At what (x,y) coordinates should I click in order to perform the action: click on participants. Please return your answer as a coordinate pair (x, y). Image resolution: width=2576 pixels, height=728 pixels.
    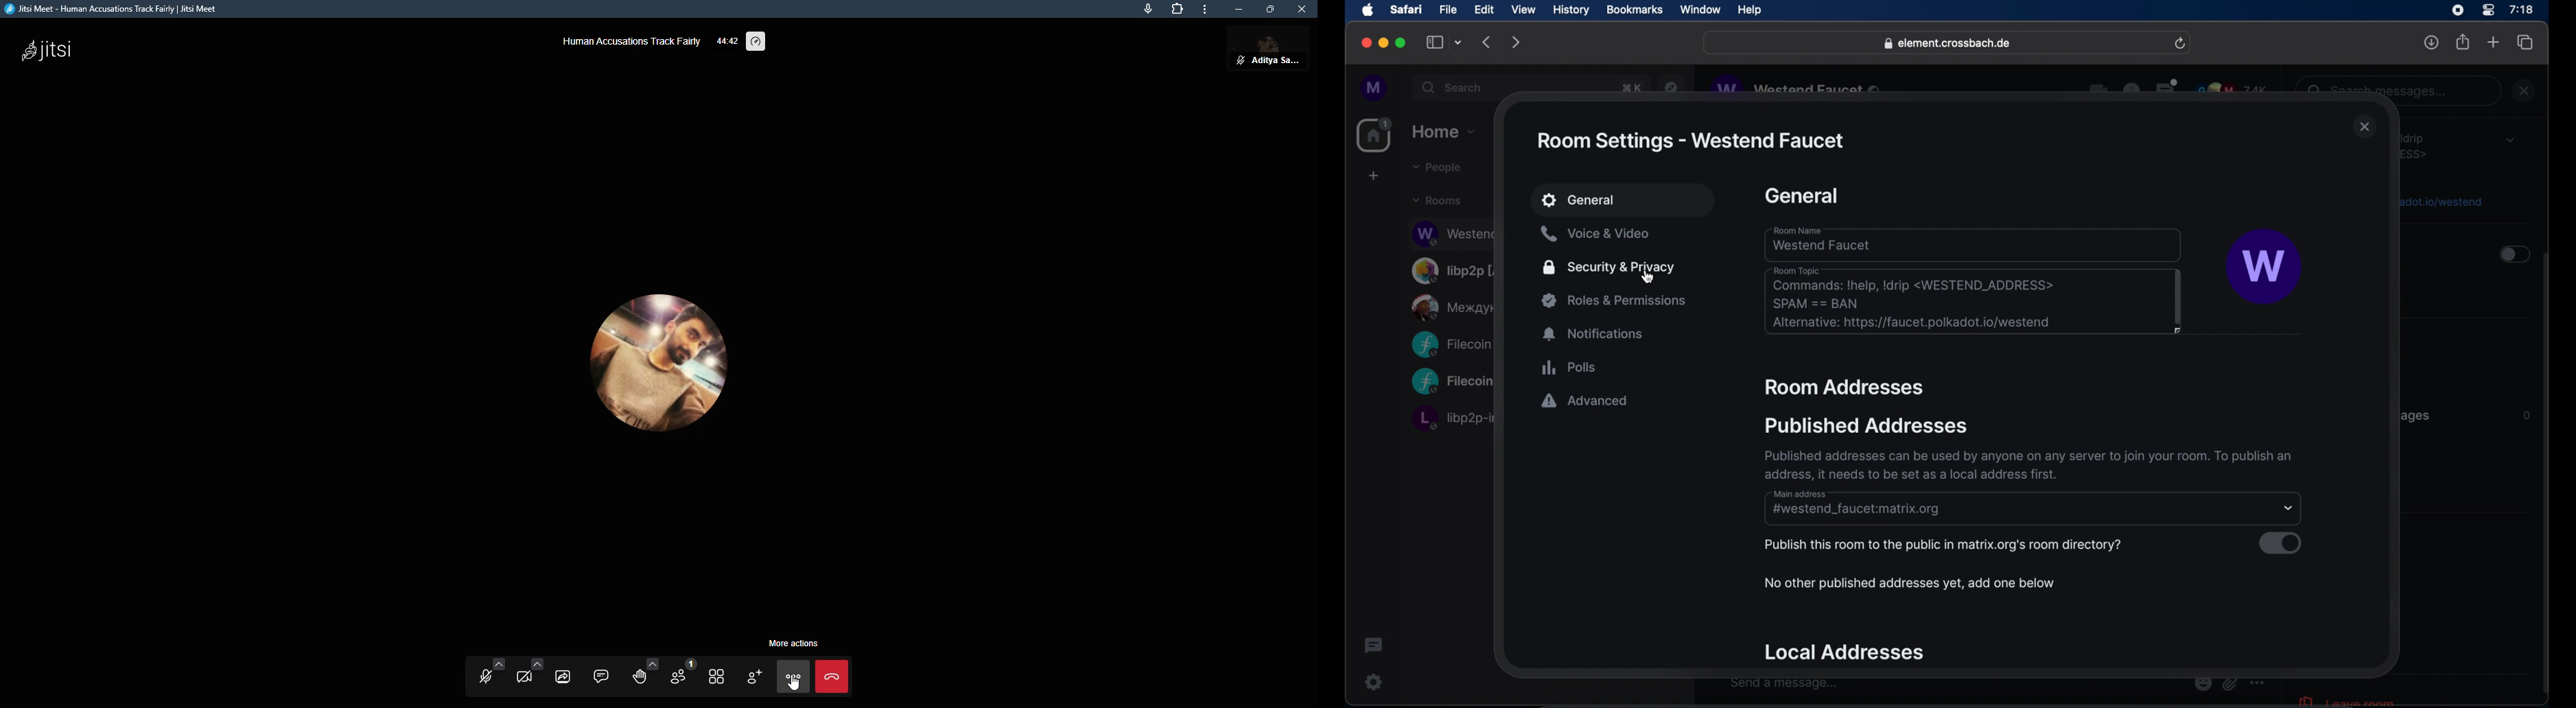
    Looking at the image, I should click on (676, 674).